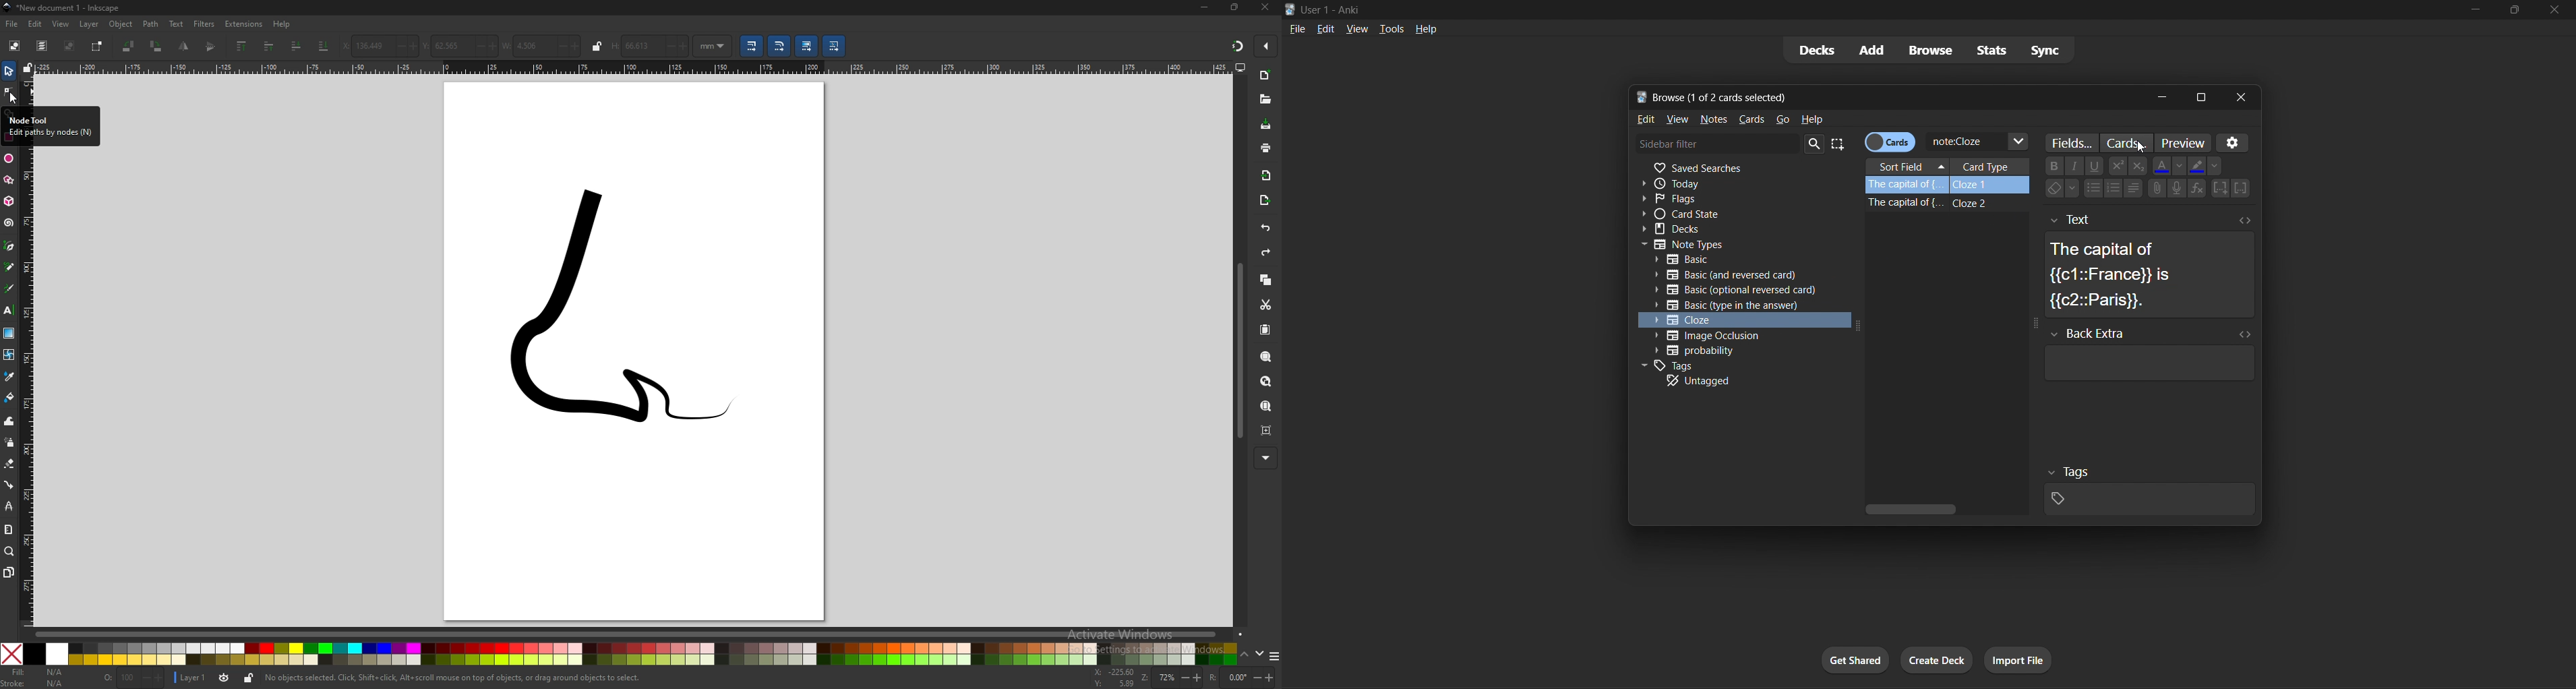  Describe the element at coordinates (1856, 328) in the screenshot. I see `expand icon` at that location.